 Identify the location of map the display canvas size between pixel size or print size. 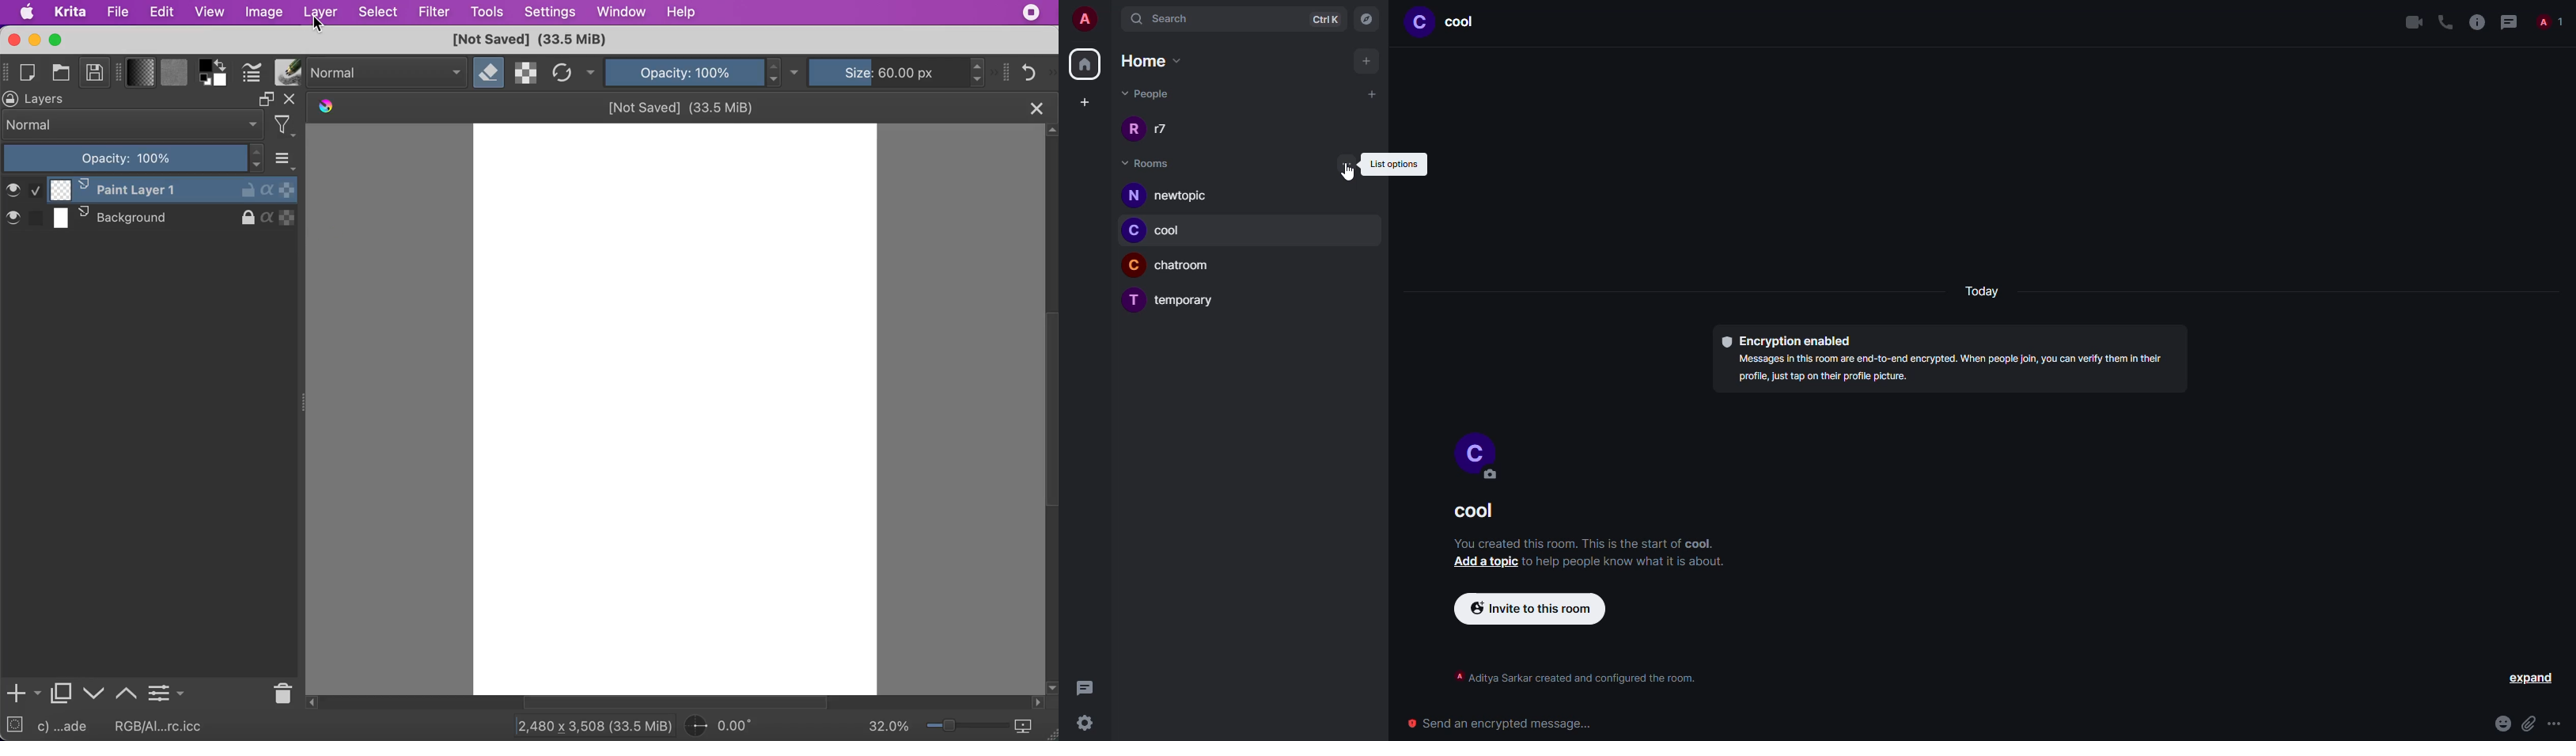
(1031, 727).